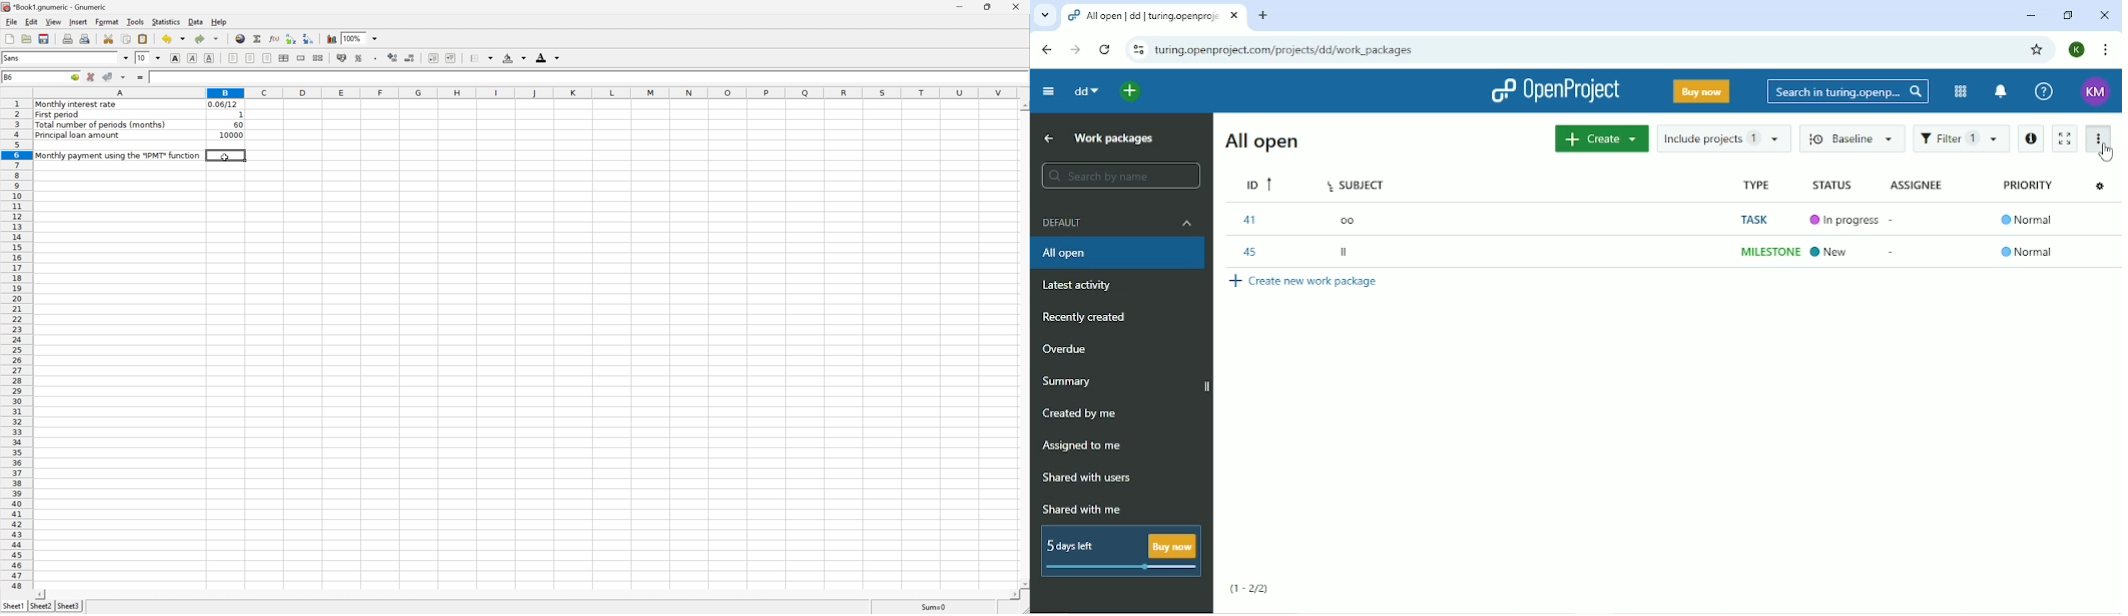 The width and height of the screenshot is (2128, 616). Describe the element at coordinates (2071, 16) in the screenshot. I see `Restore down` at that location.